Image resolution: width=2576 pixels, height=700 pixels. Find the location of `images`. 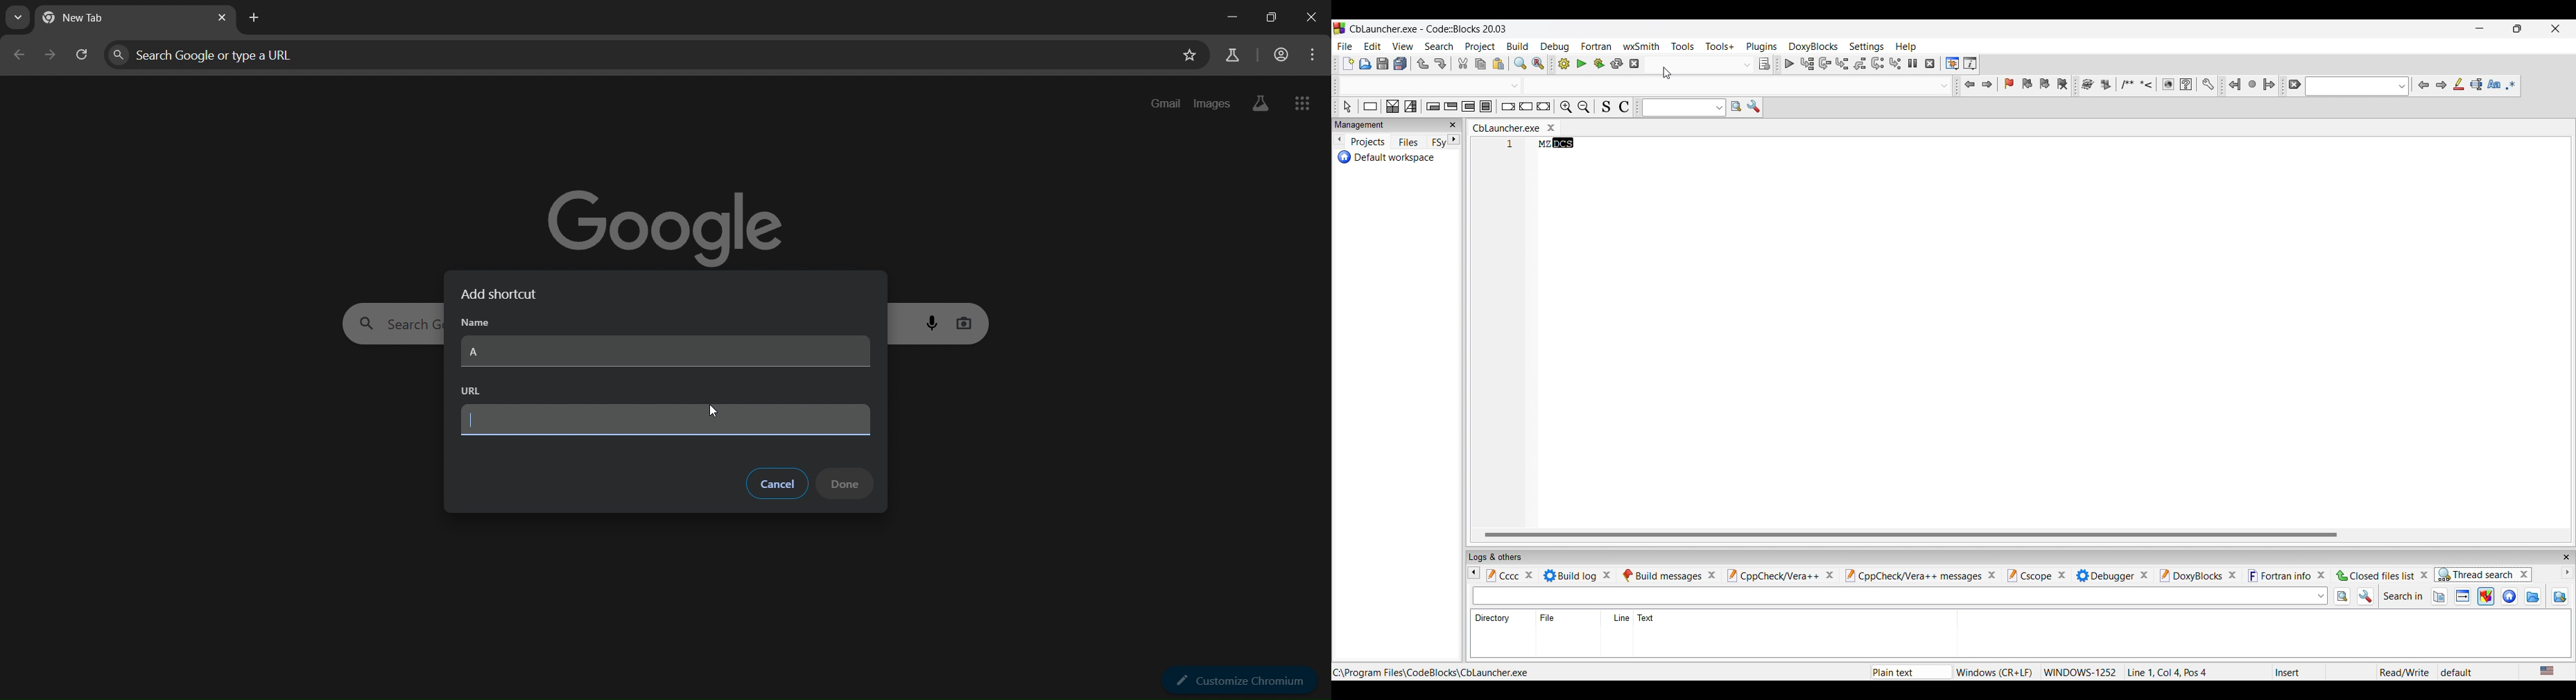

images is located at coordinates (1212, 101).